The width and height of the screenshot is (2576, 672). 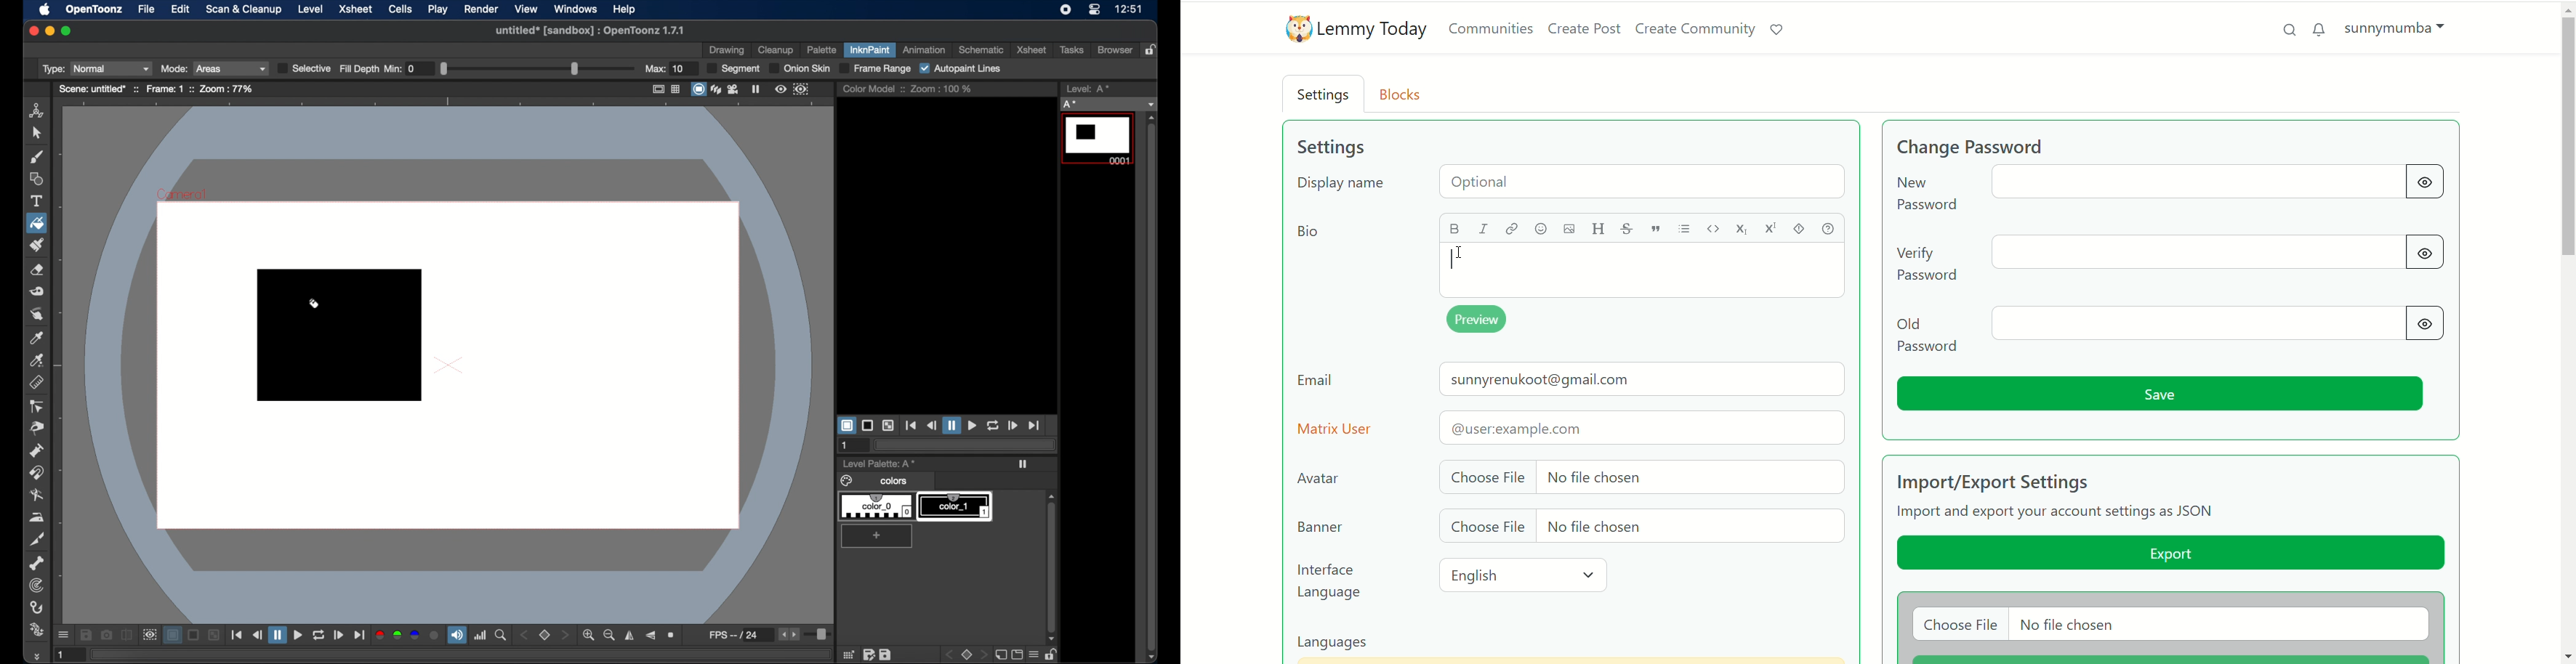 I want to click on vertical scroll bar, so click(x=2567, y=332).